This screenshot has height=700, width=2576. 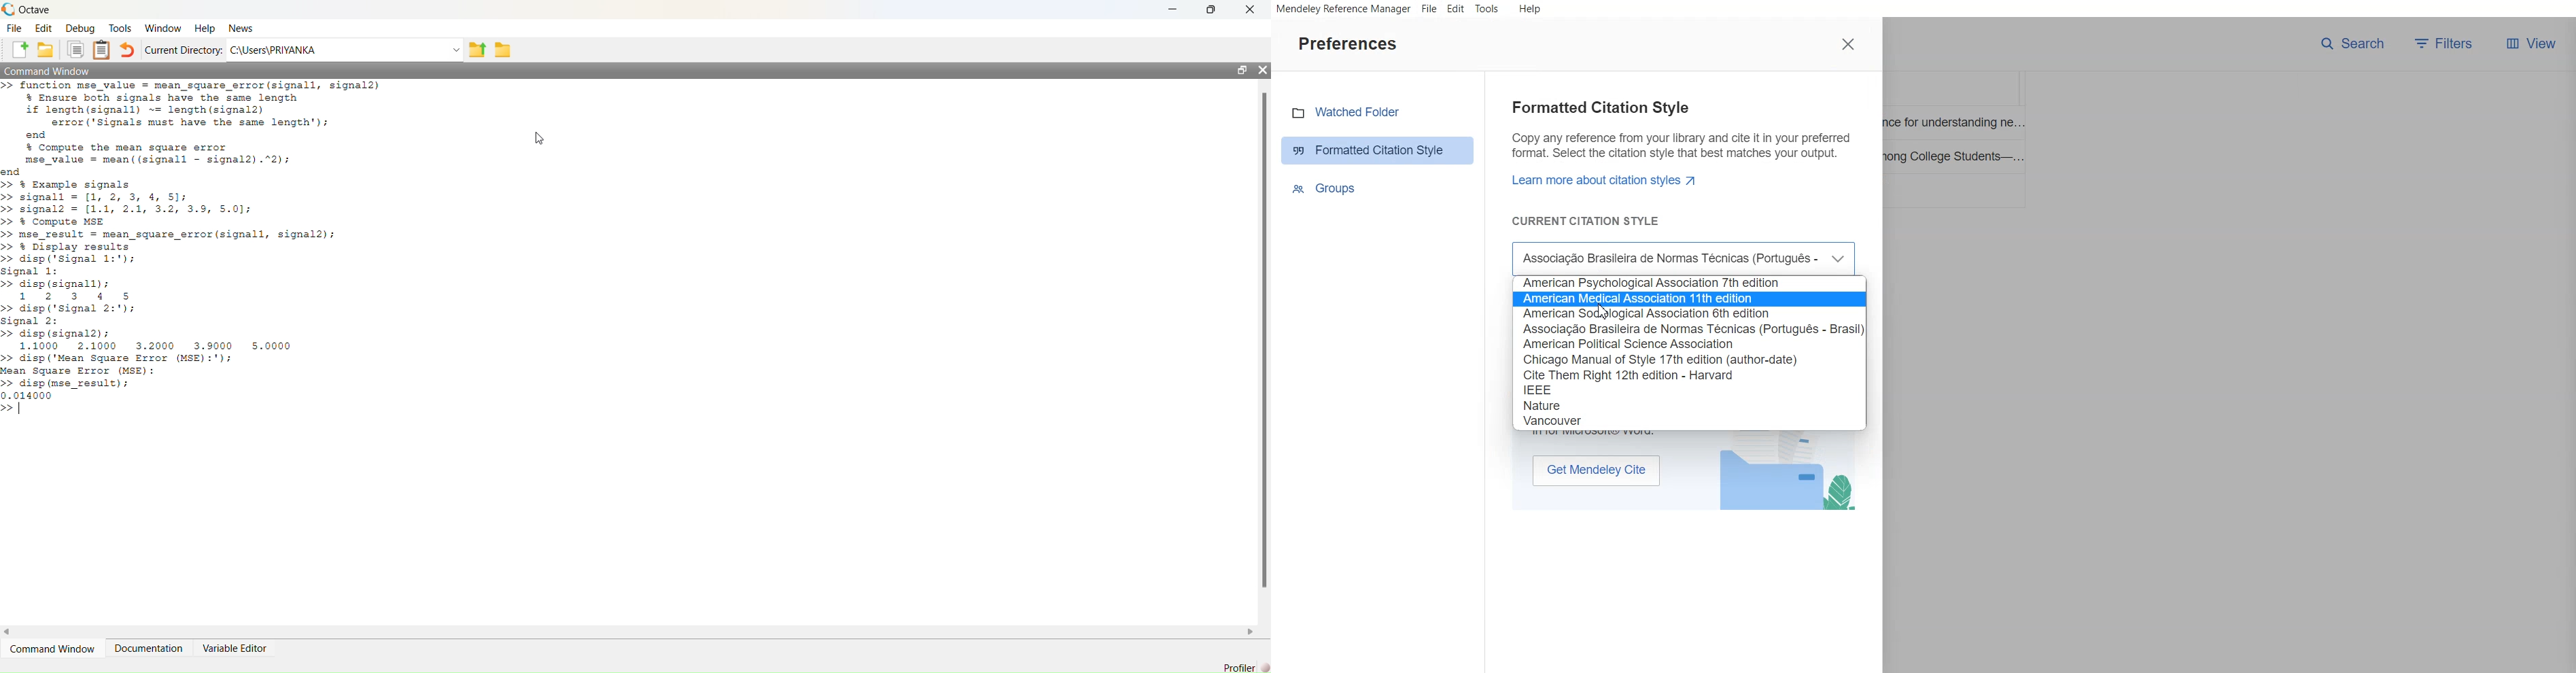 What do you see at coordinates (1487, 10) in the screenshot?
I see `Tools` at bounding box center [1487, 10].